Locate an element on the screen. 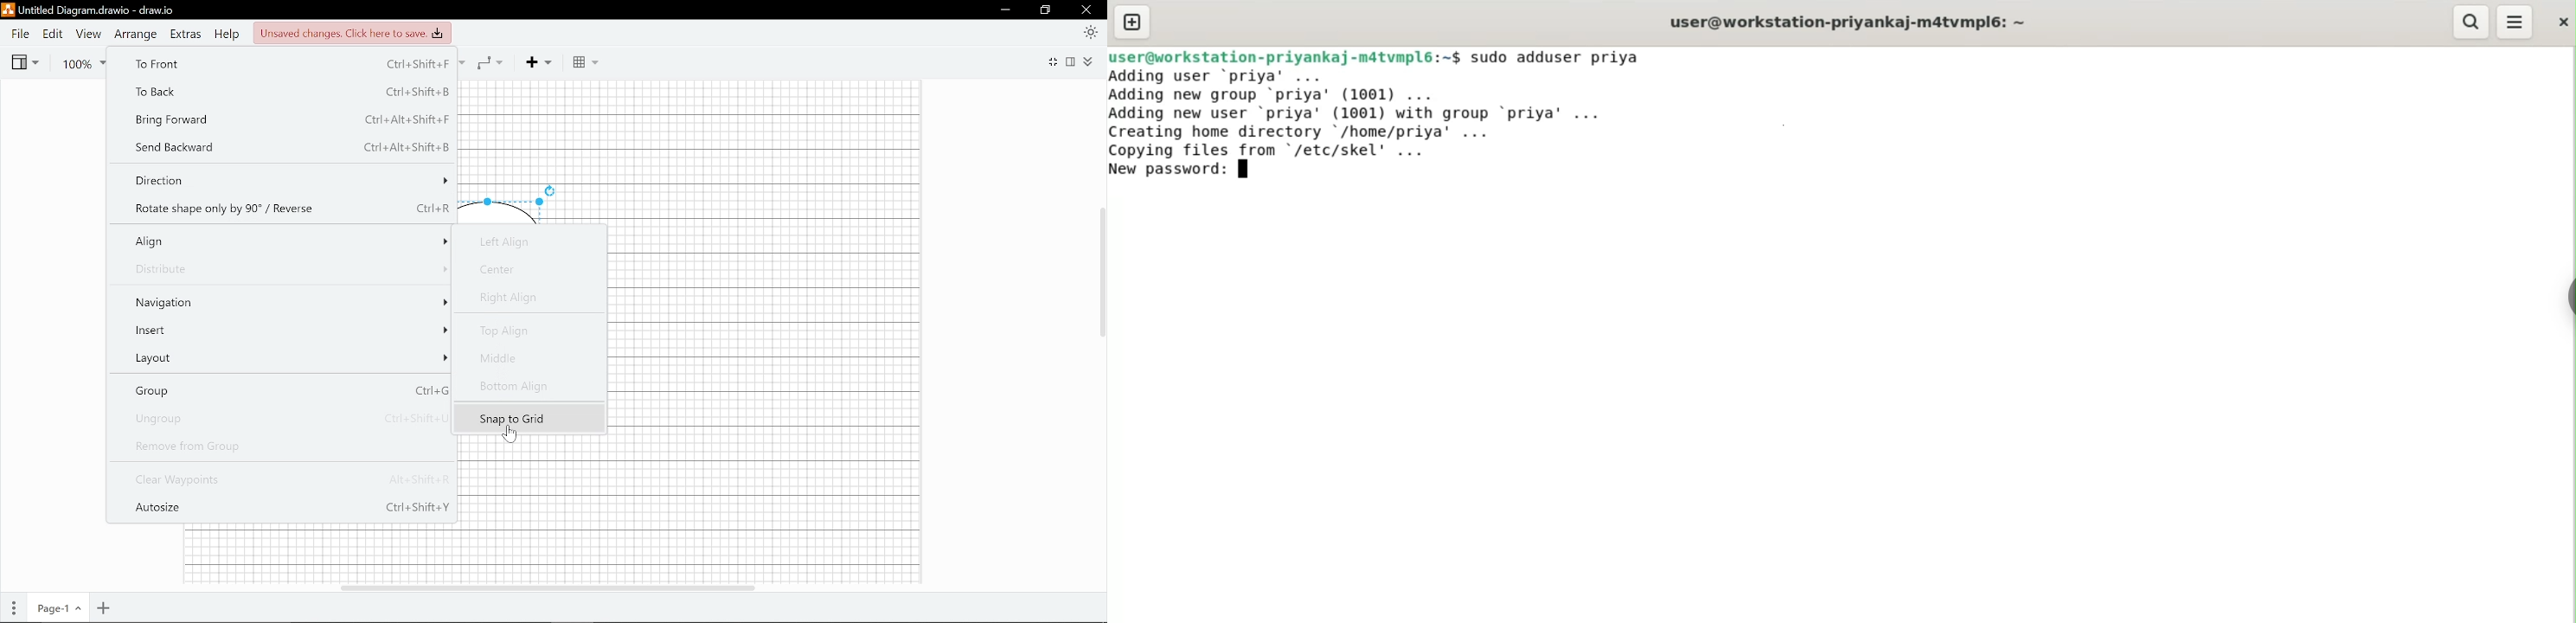 The width and height of the screenshot is (2576, 644). Center is located at coordinates (527, 271).